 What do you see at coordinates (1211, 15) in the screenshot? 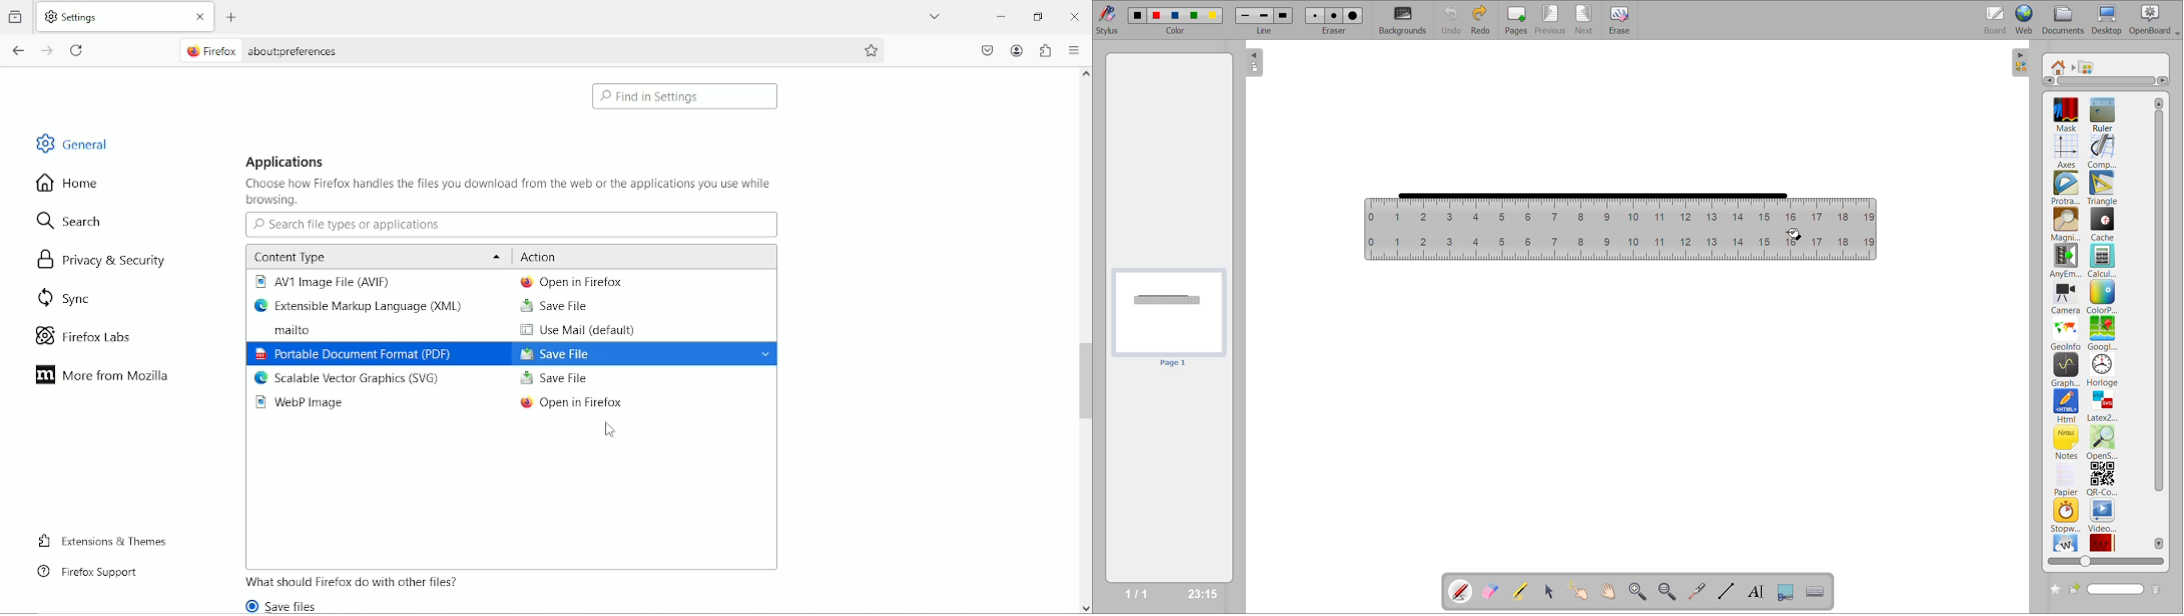
I see `color 5` at bounding box center [1211, 15].